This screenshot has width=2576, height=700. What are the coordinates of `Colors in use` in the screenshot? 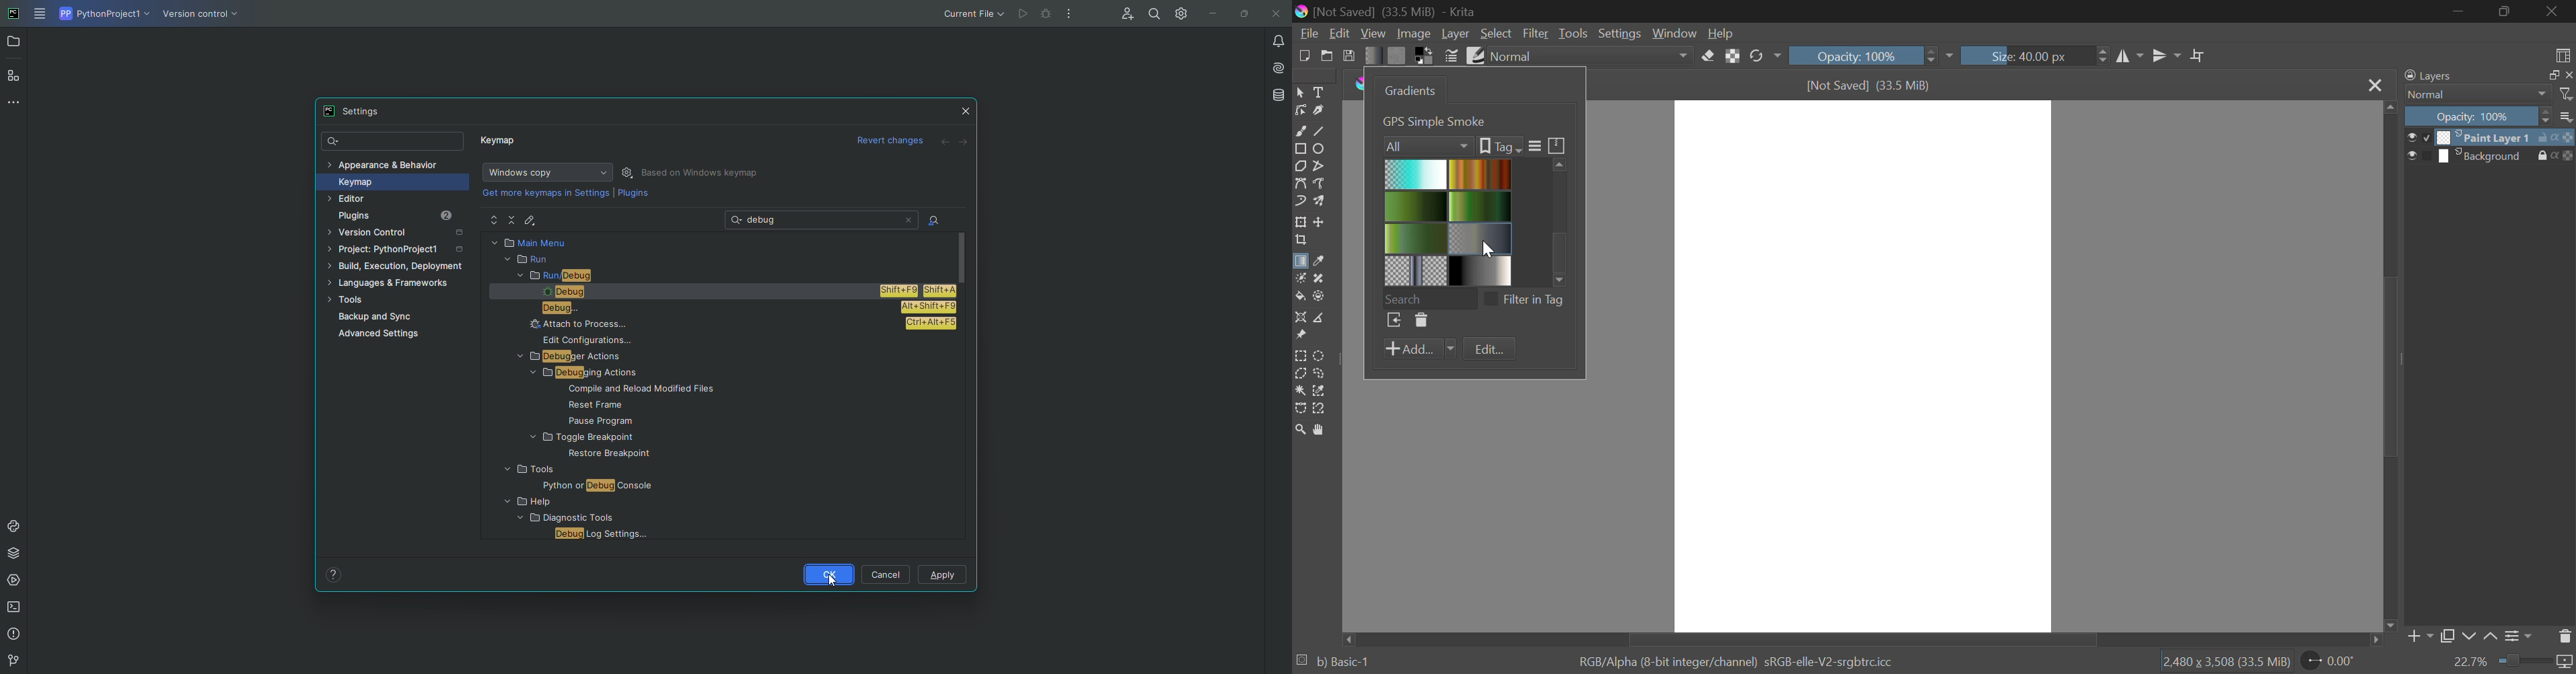 It's located at (1424, 55).